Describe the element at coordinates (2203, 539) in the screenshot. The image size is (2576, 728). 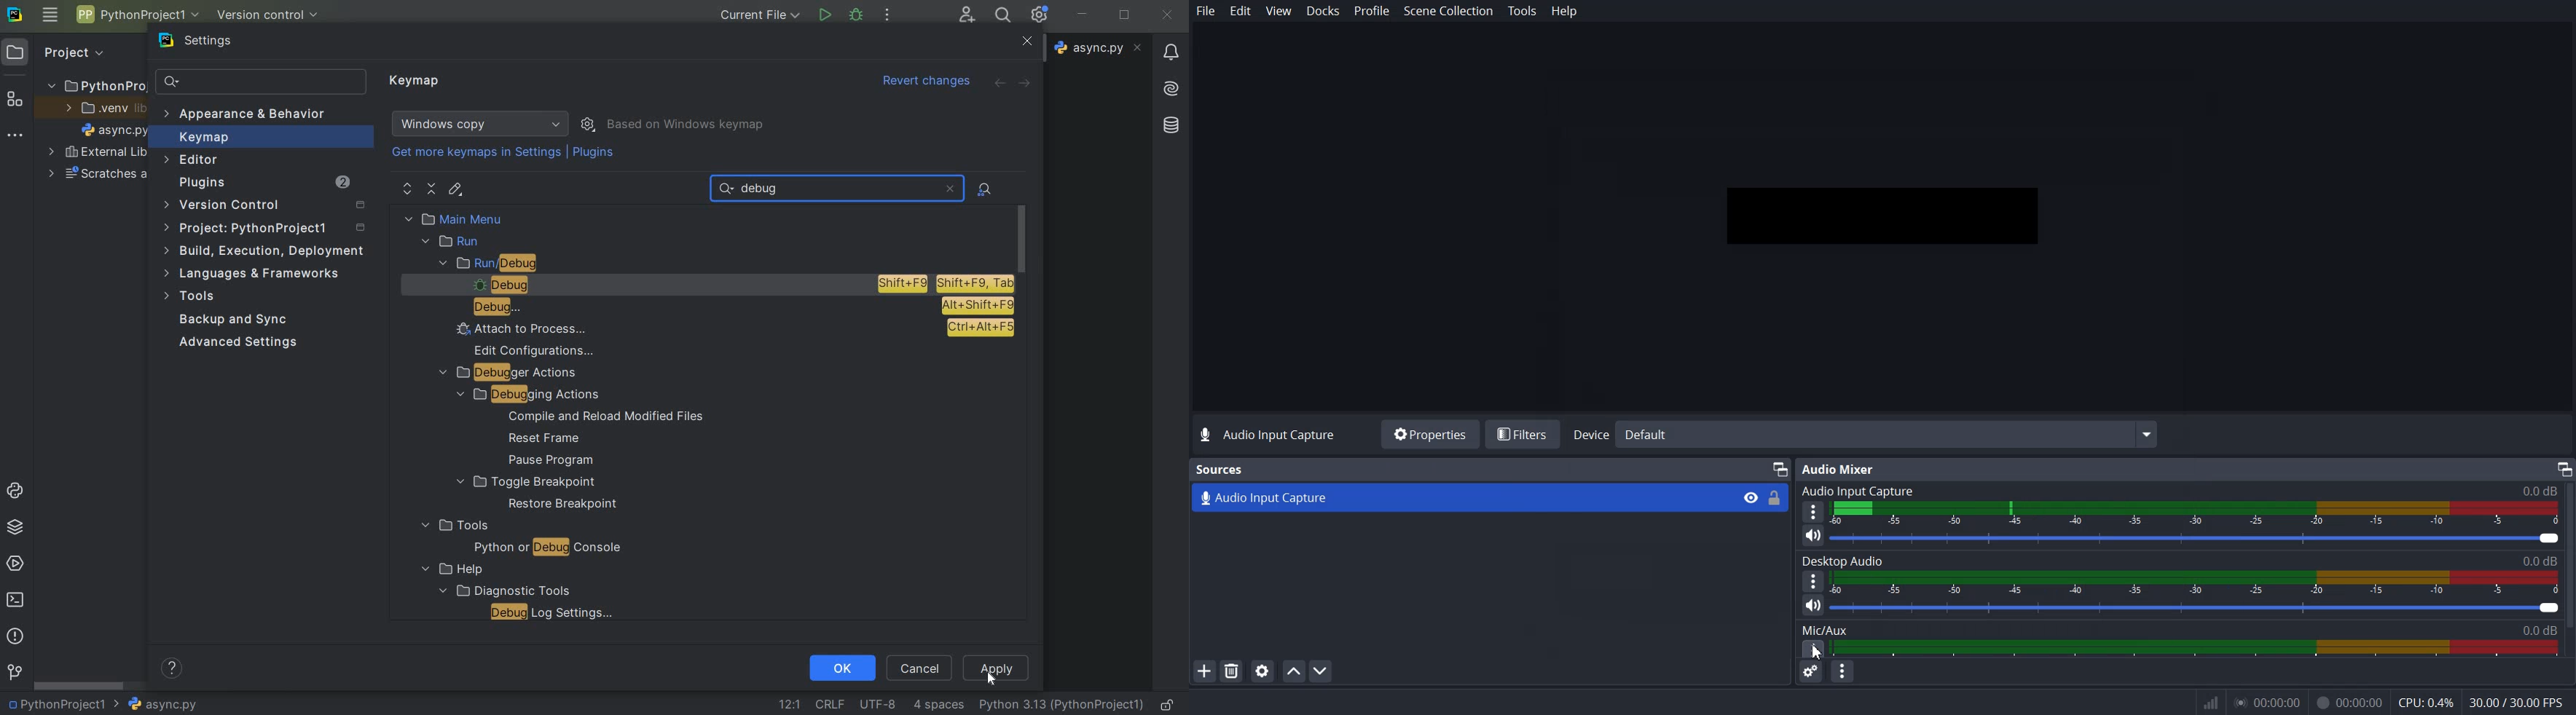
I see `Volume level adjuster` at that location.